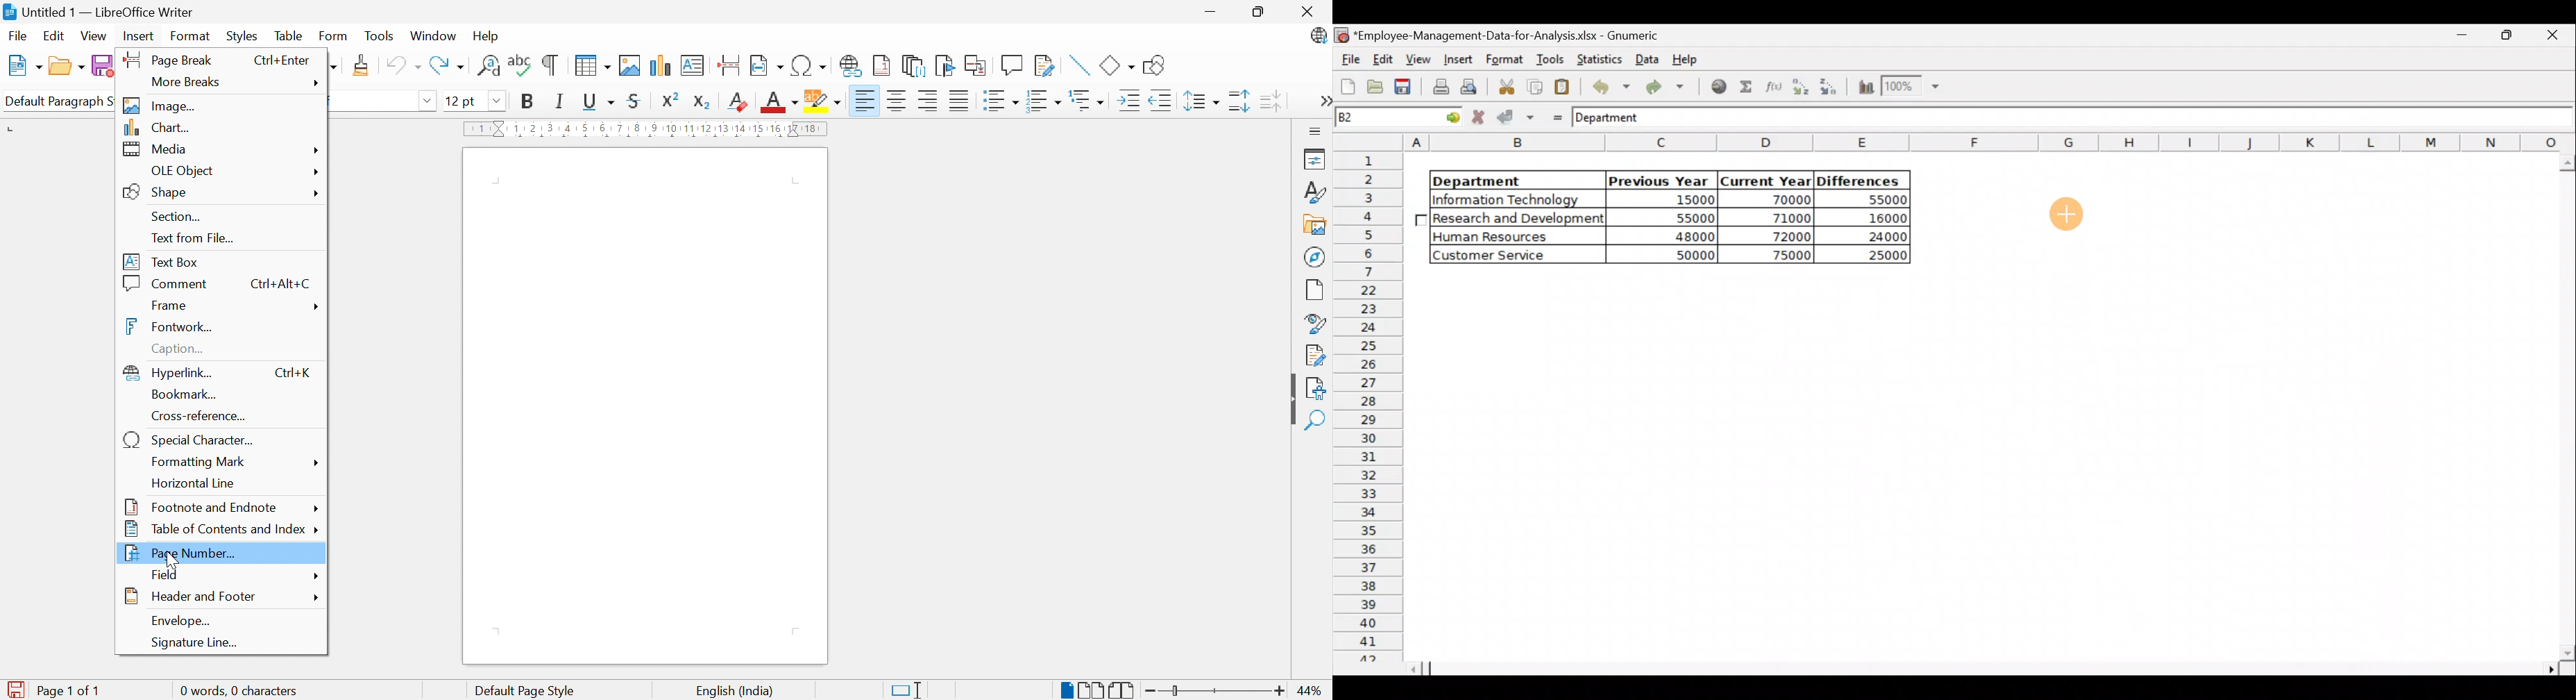 Image resolution: width=2576 pixels, height=700 pixels. What do you see at coordinates (1376, 119) in the screenshot?
I see `Cell name B2` at bounding box center [1376, 119].